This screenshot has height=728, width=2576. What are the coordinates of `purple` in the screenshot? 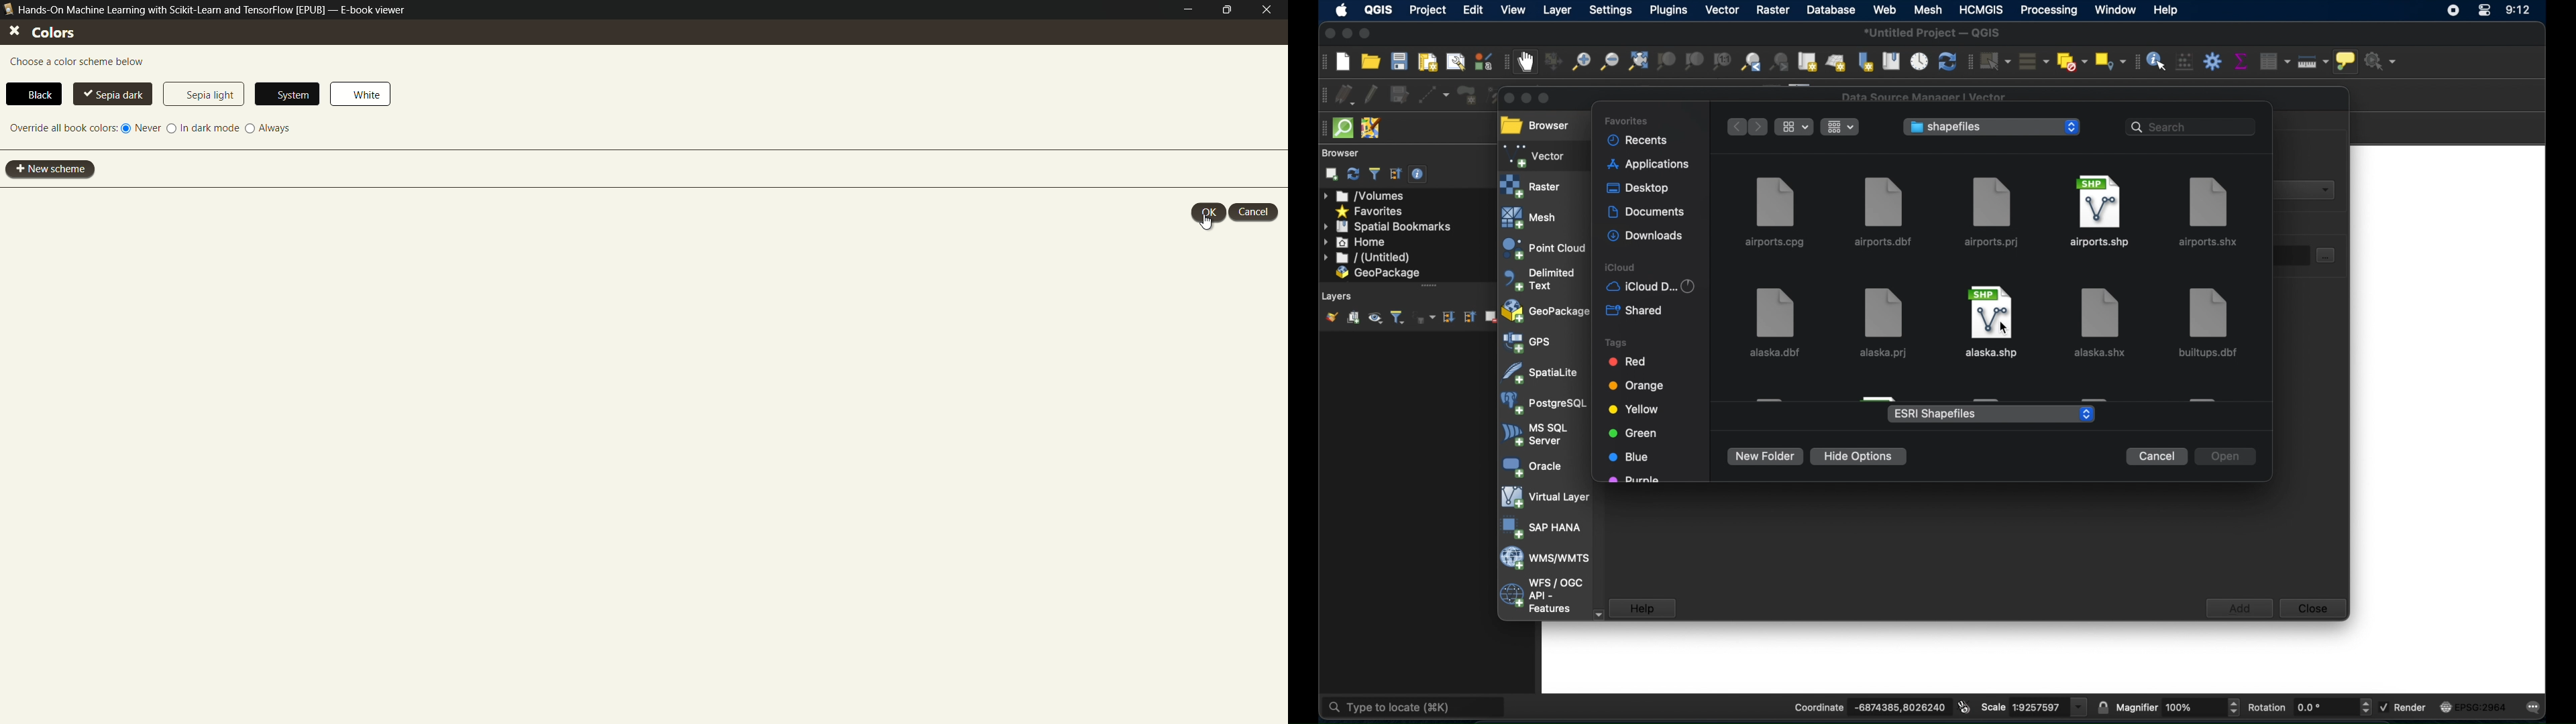 It's located at (1632, 479).